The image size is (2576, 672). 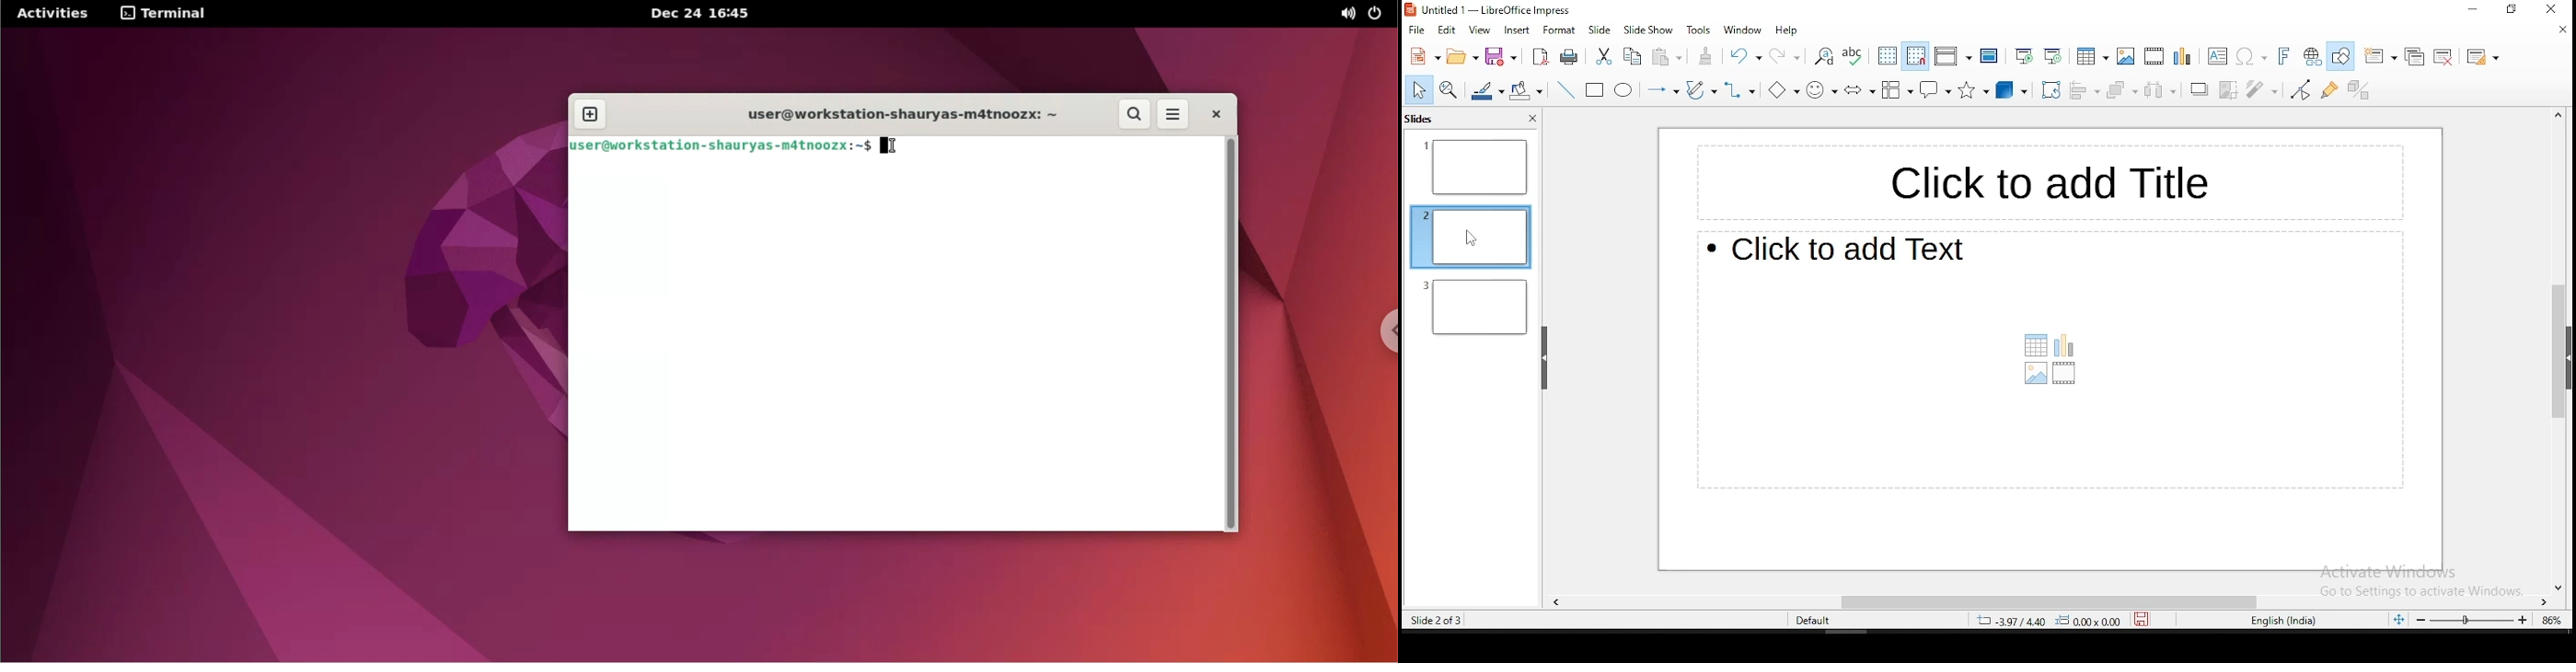 What do you see at coordinates (1952, 54) in the screenshot?
I see `display views` at bounding box center [1952, 54].